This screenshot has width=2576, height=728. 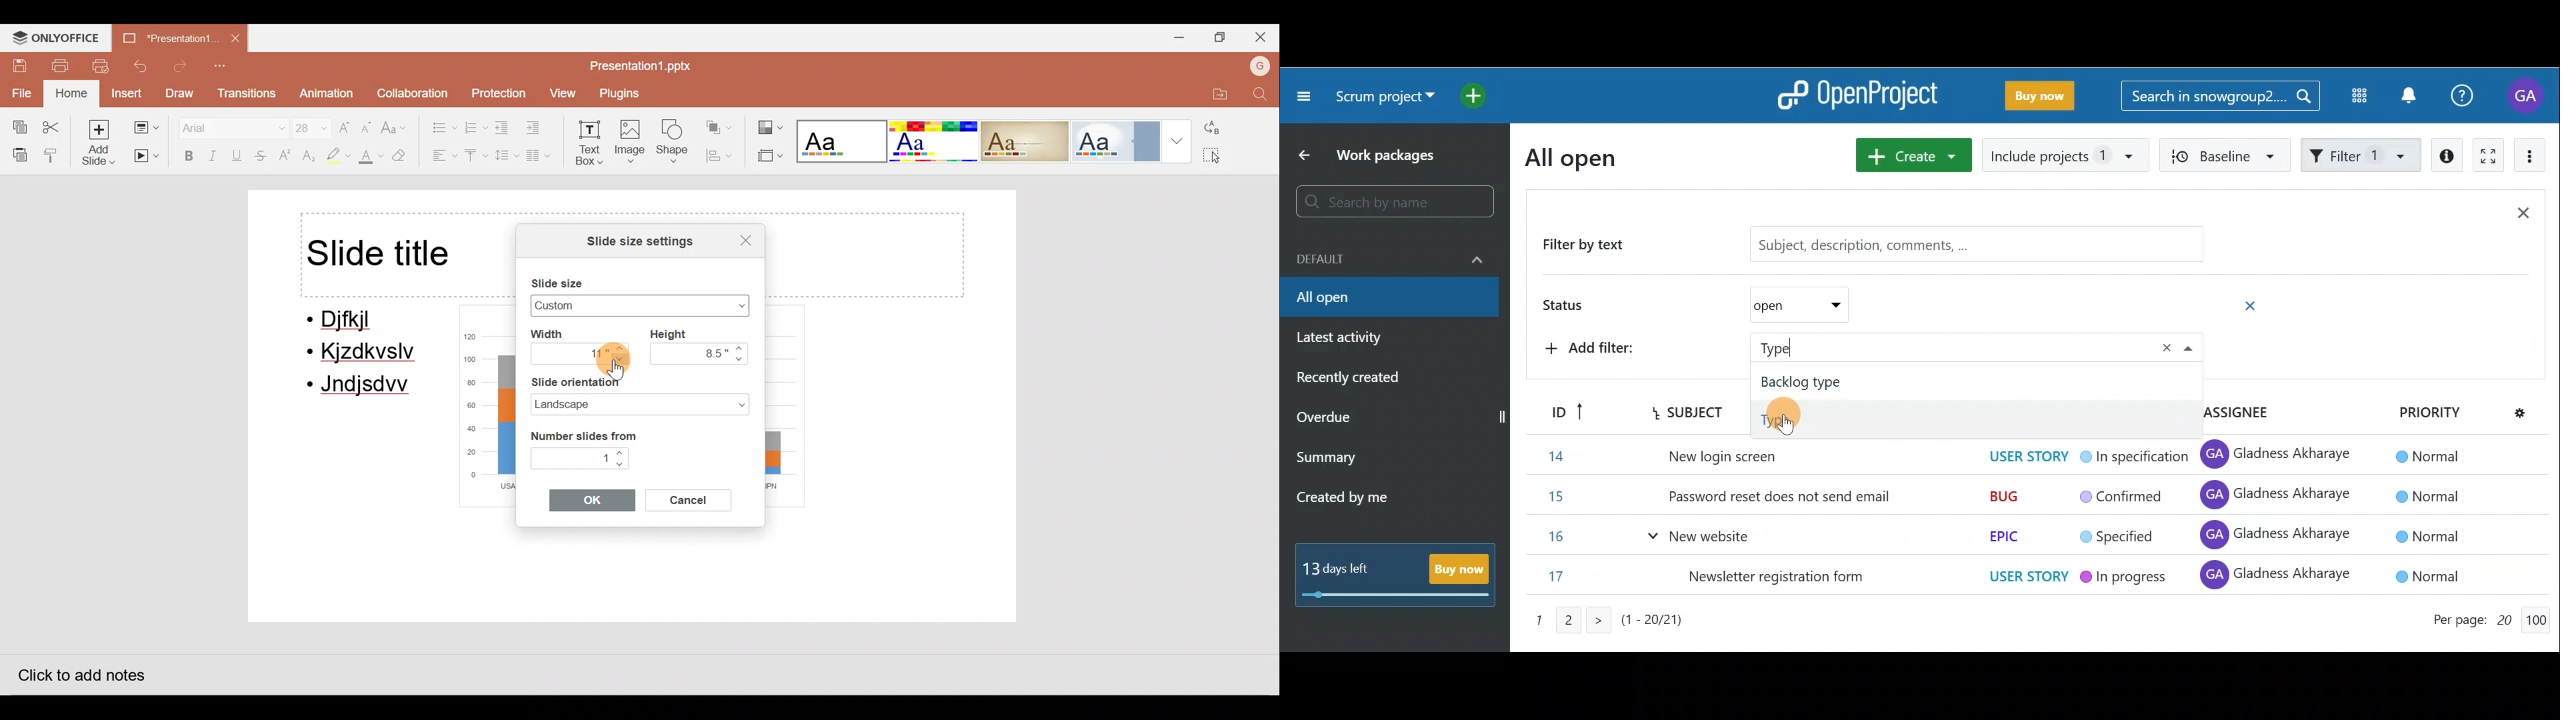 I want to click on Slide size drop down, so click(x=723, y=307).